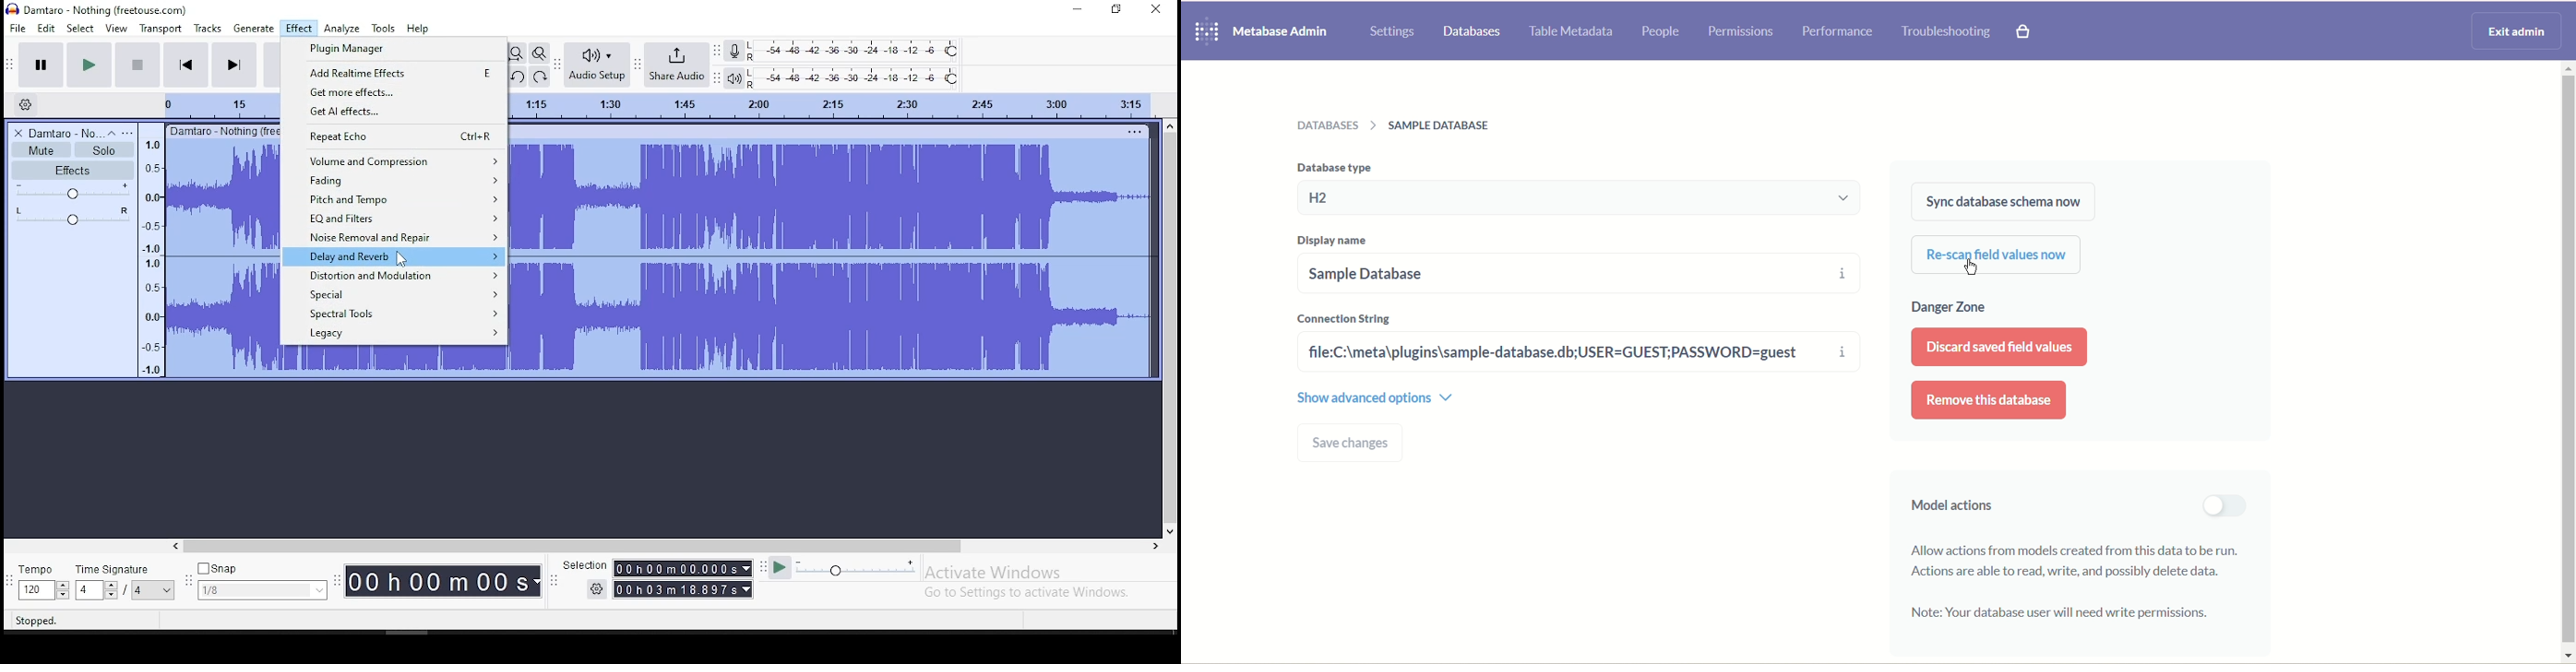 This screenshot has width=2576, height=672. I want to click on 120, so click(34, 590).